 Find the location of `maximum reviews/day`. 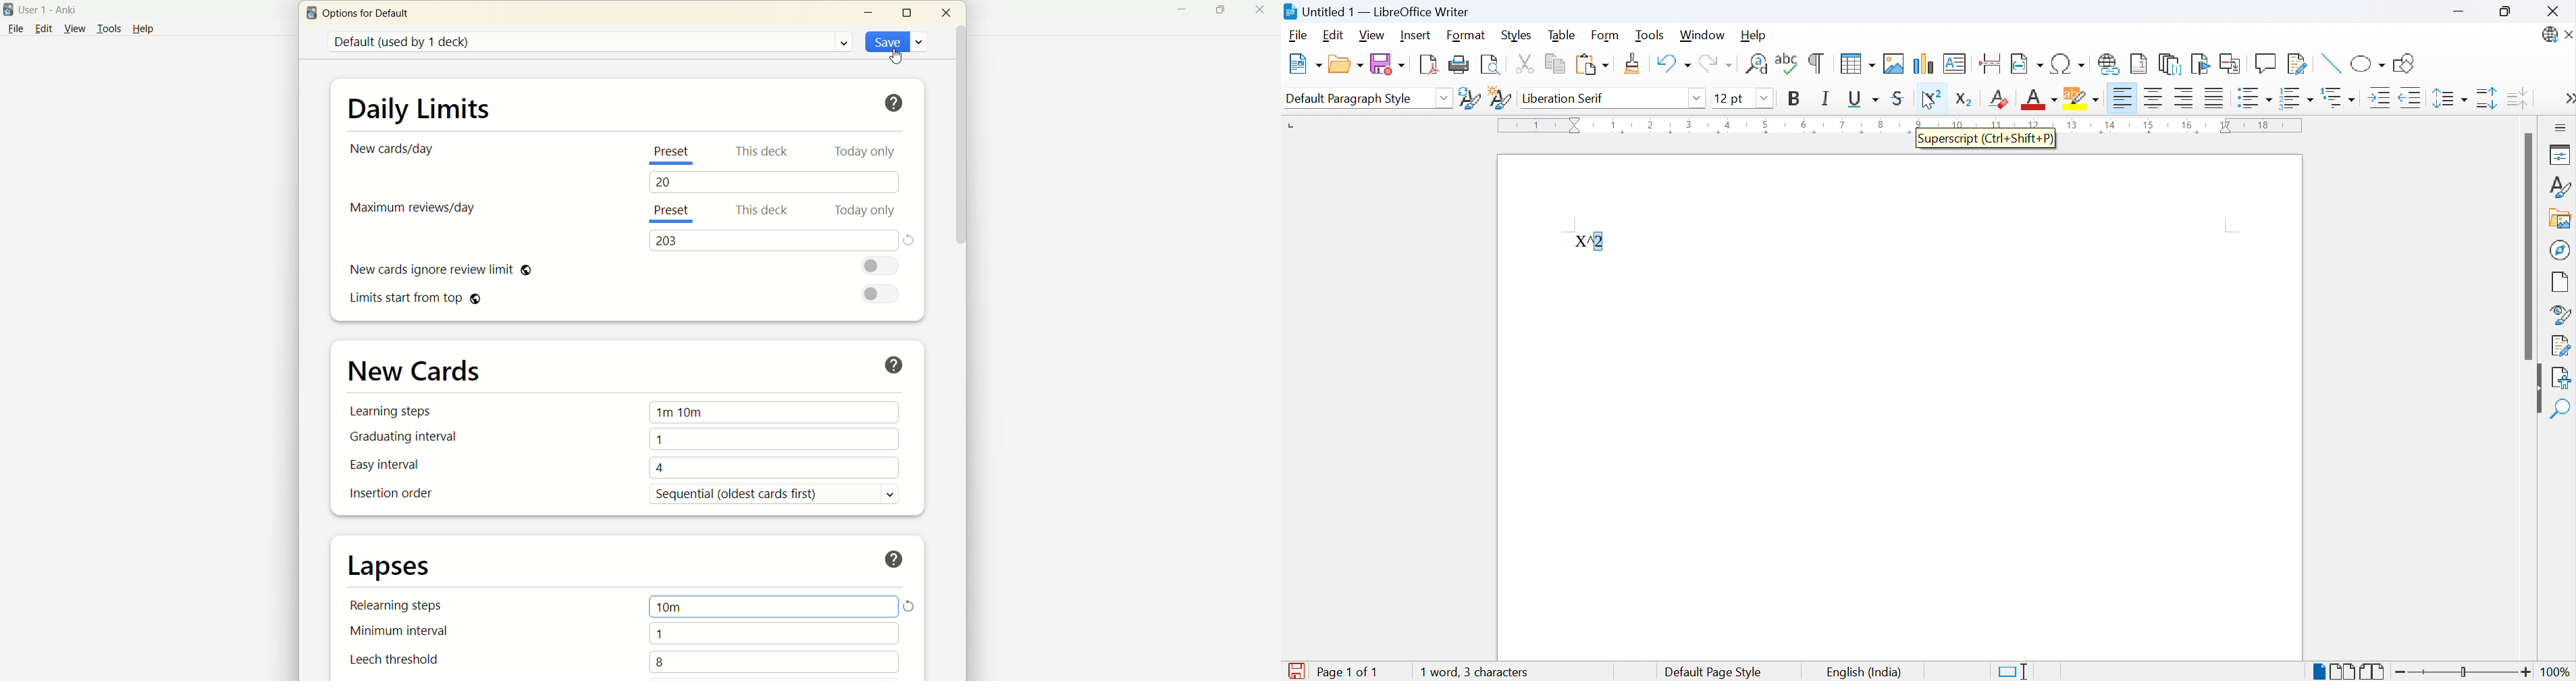

maximum reviews/day is located at coordinates (415, 210).